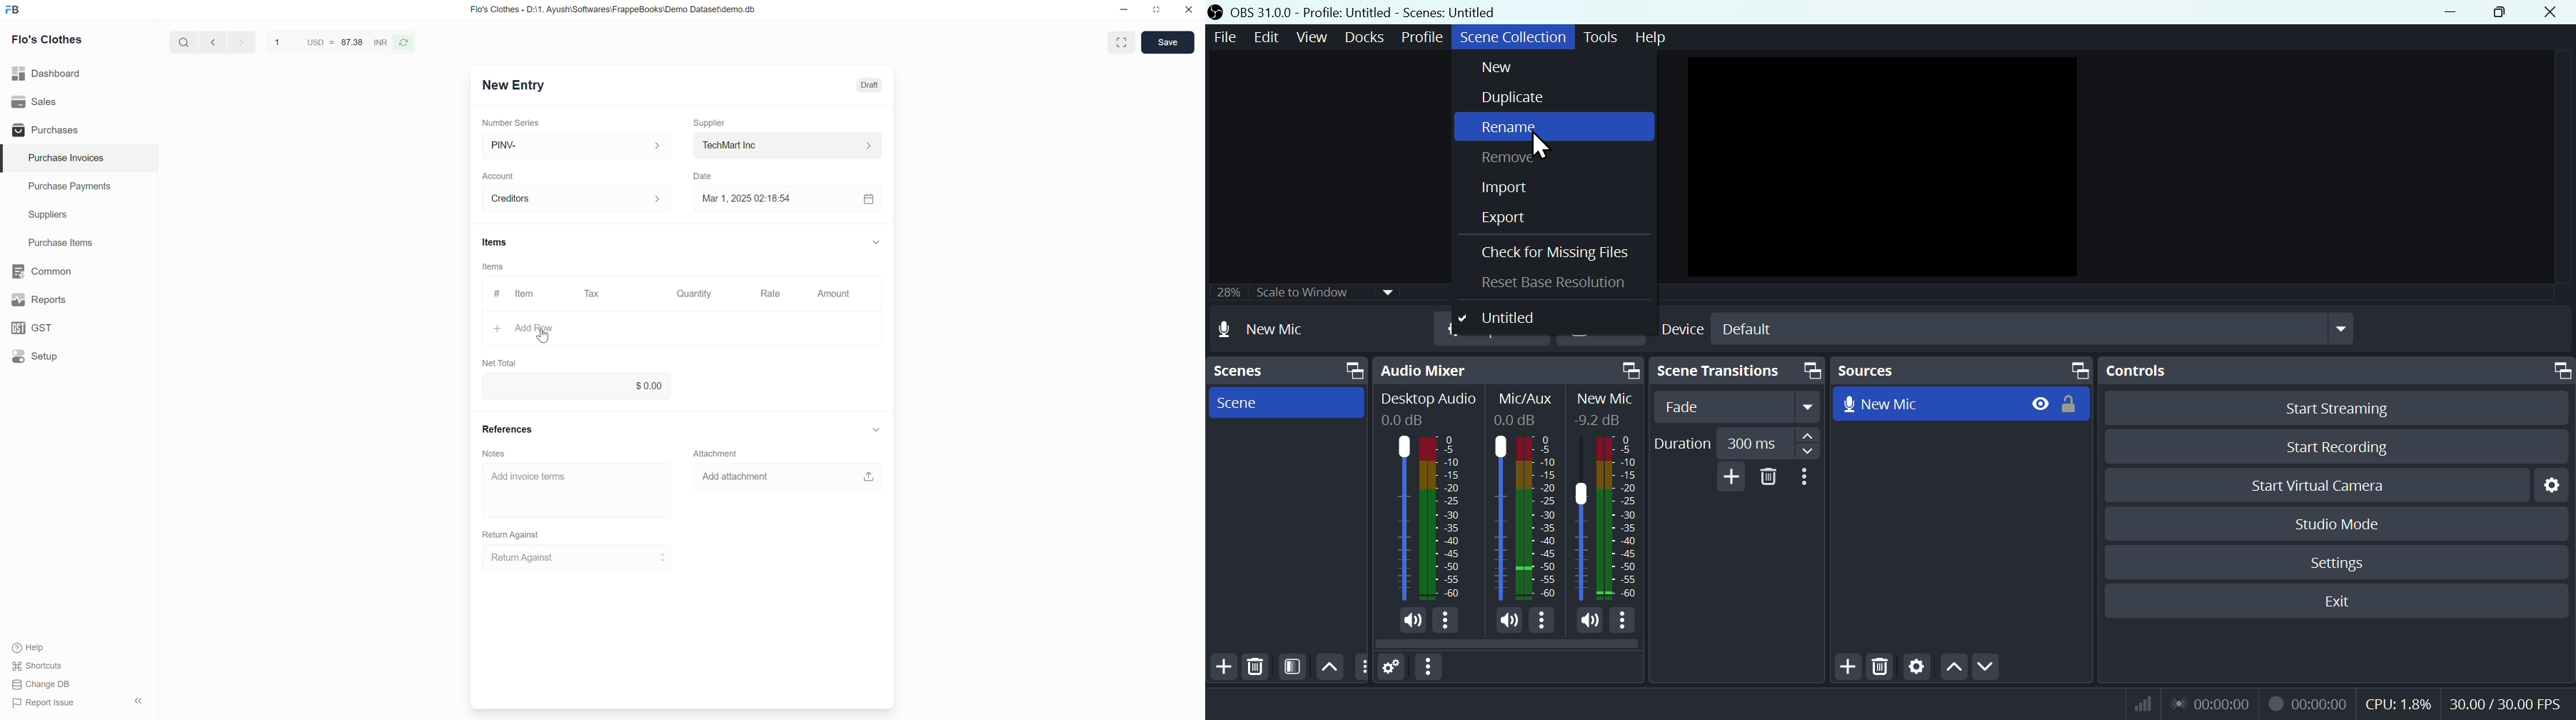  Describe the element at coordinates (1840, 668) in the screenshot. I see `Add` at that location.